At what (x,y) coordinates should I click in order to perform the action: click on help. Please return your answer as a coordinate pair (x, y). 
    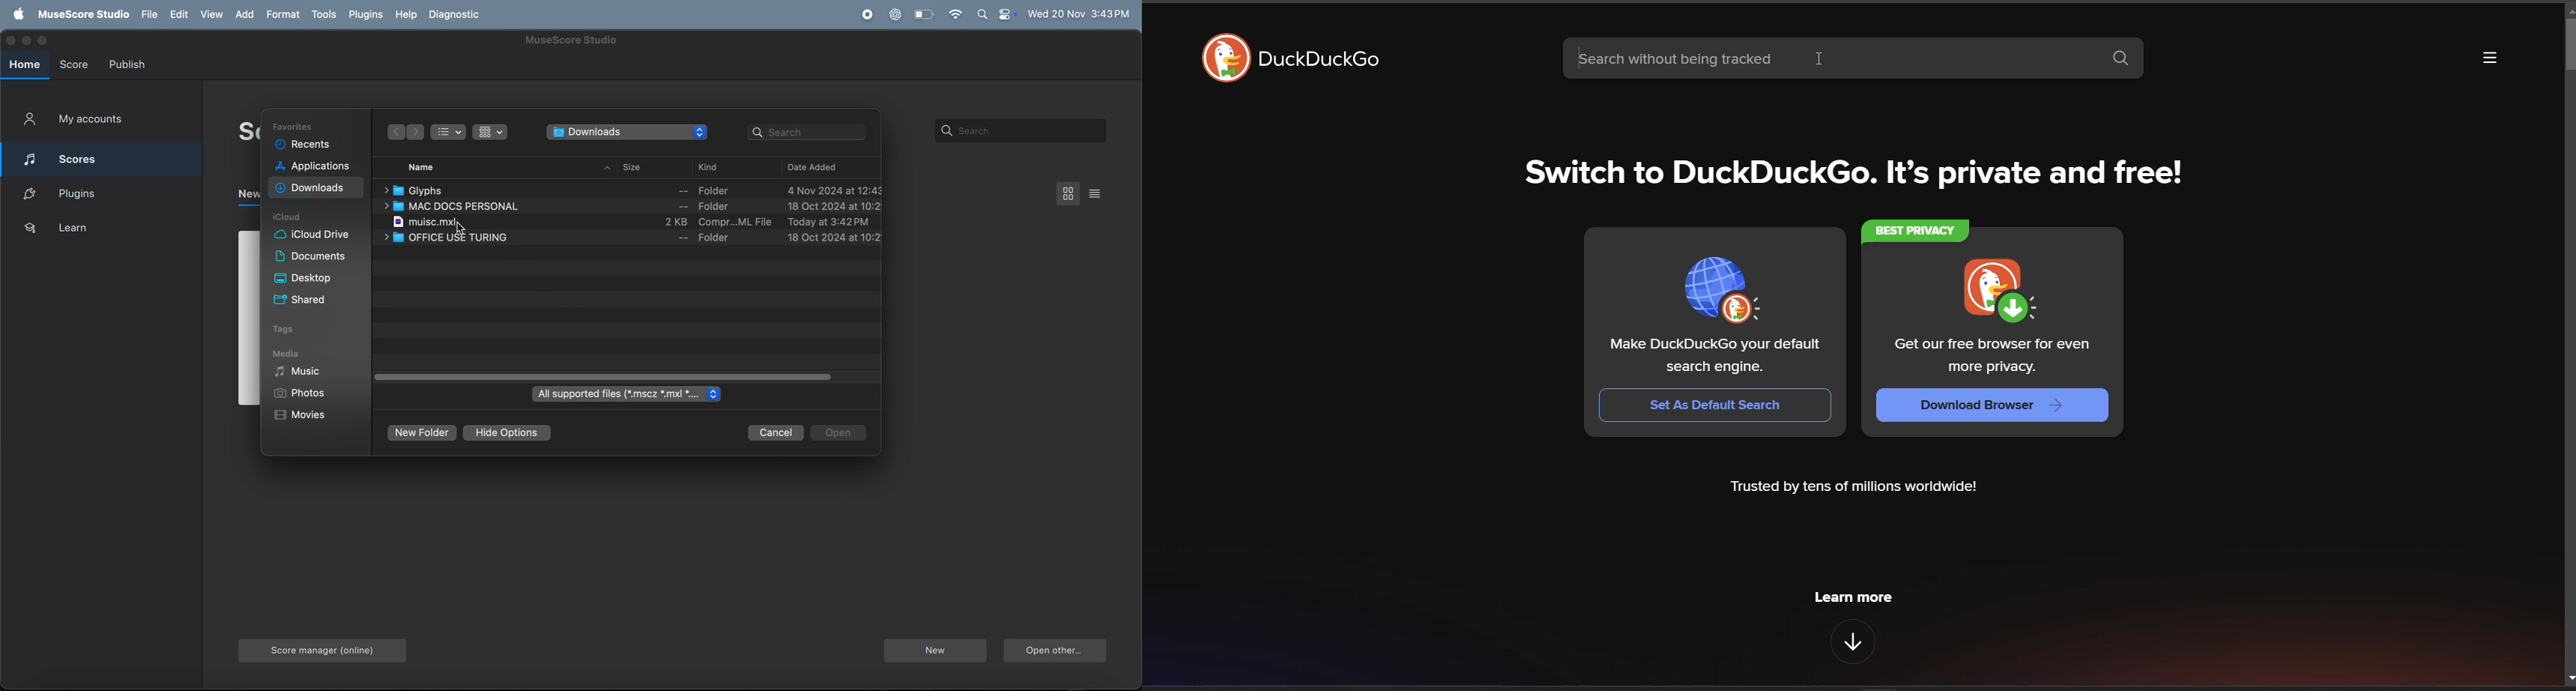
    Looking at the image, I should click on (407, 14).